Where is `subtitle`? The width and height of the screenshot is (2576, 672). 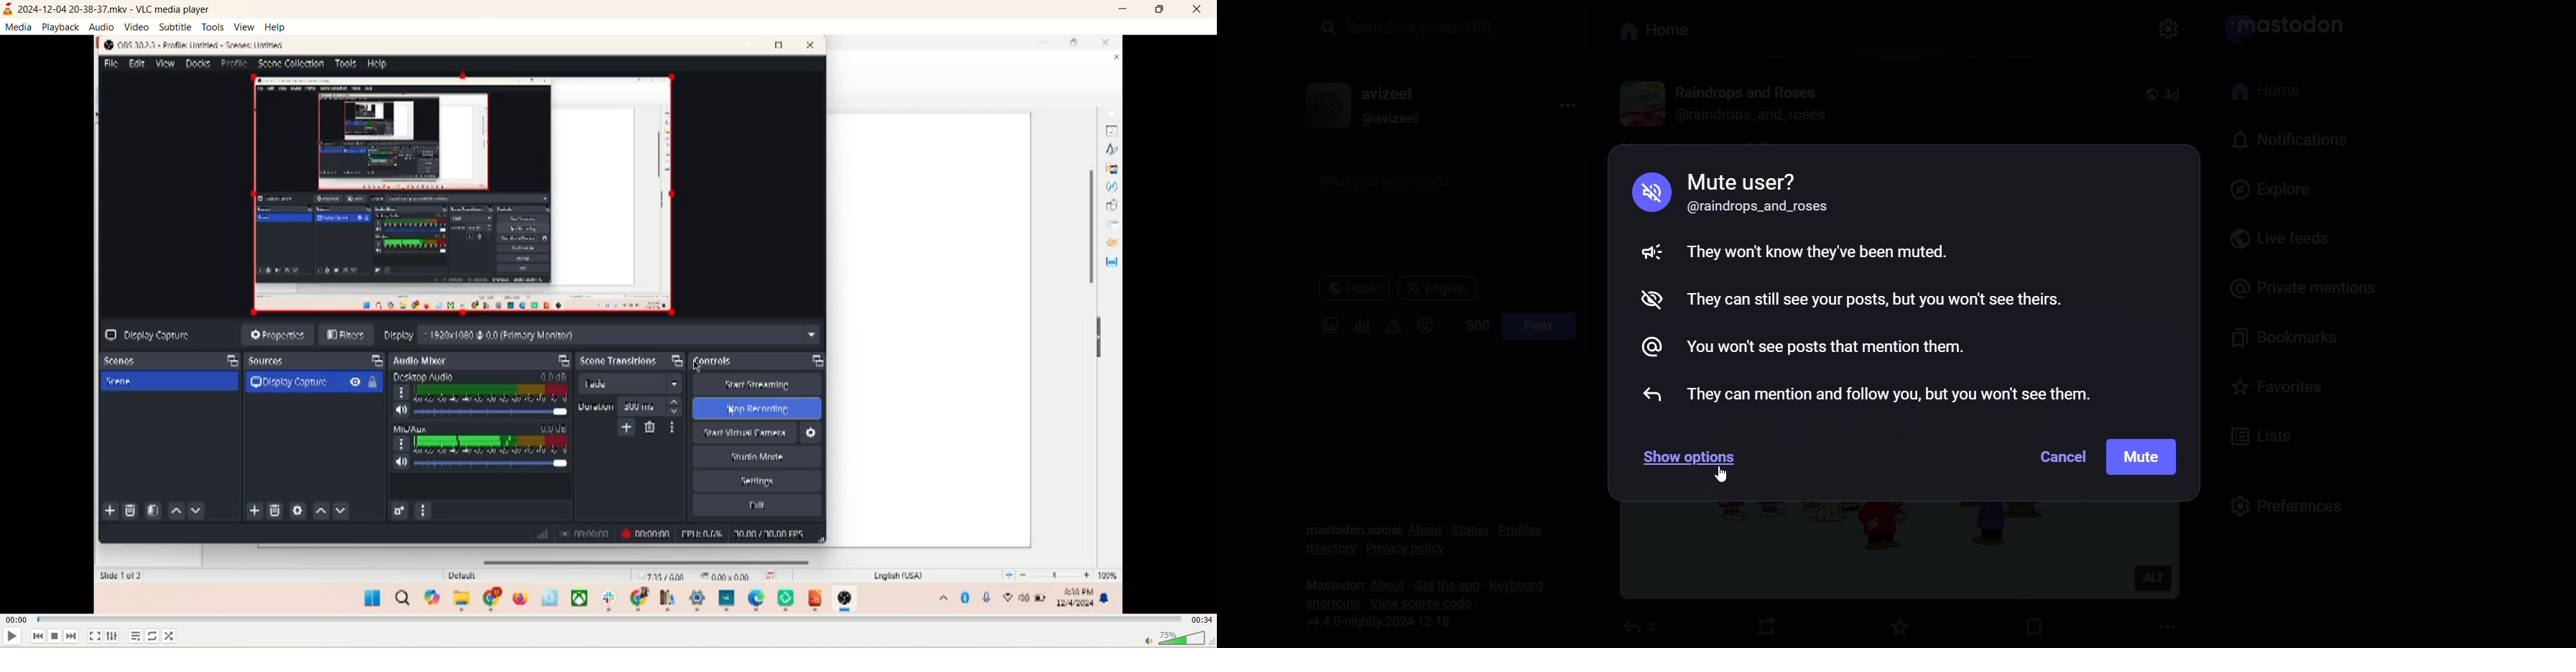
subtitle is located at coordinates (176, 27).